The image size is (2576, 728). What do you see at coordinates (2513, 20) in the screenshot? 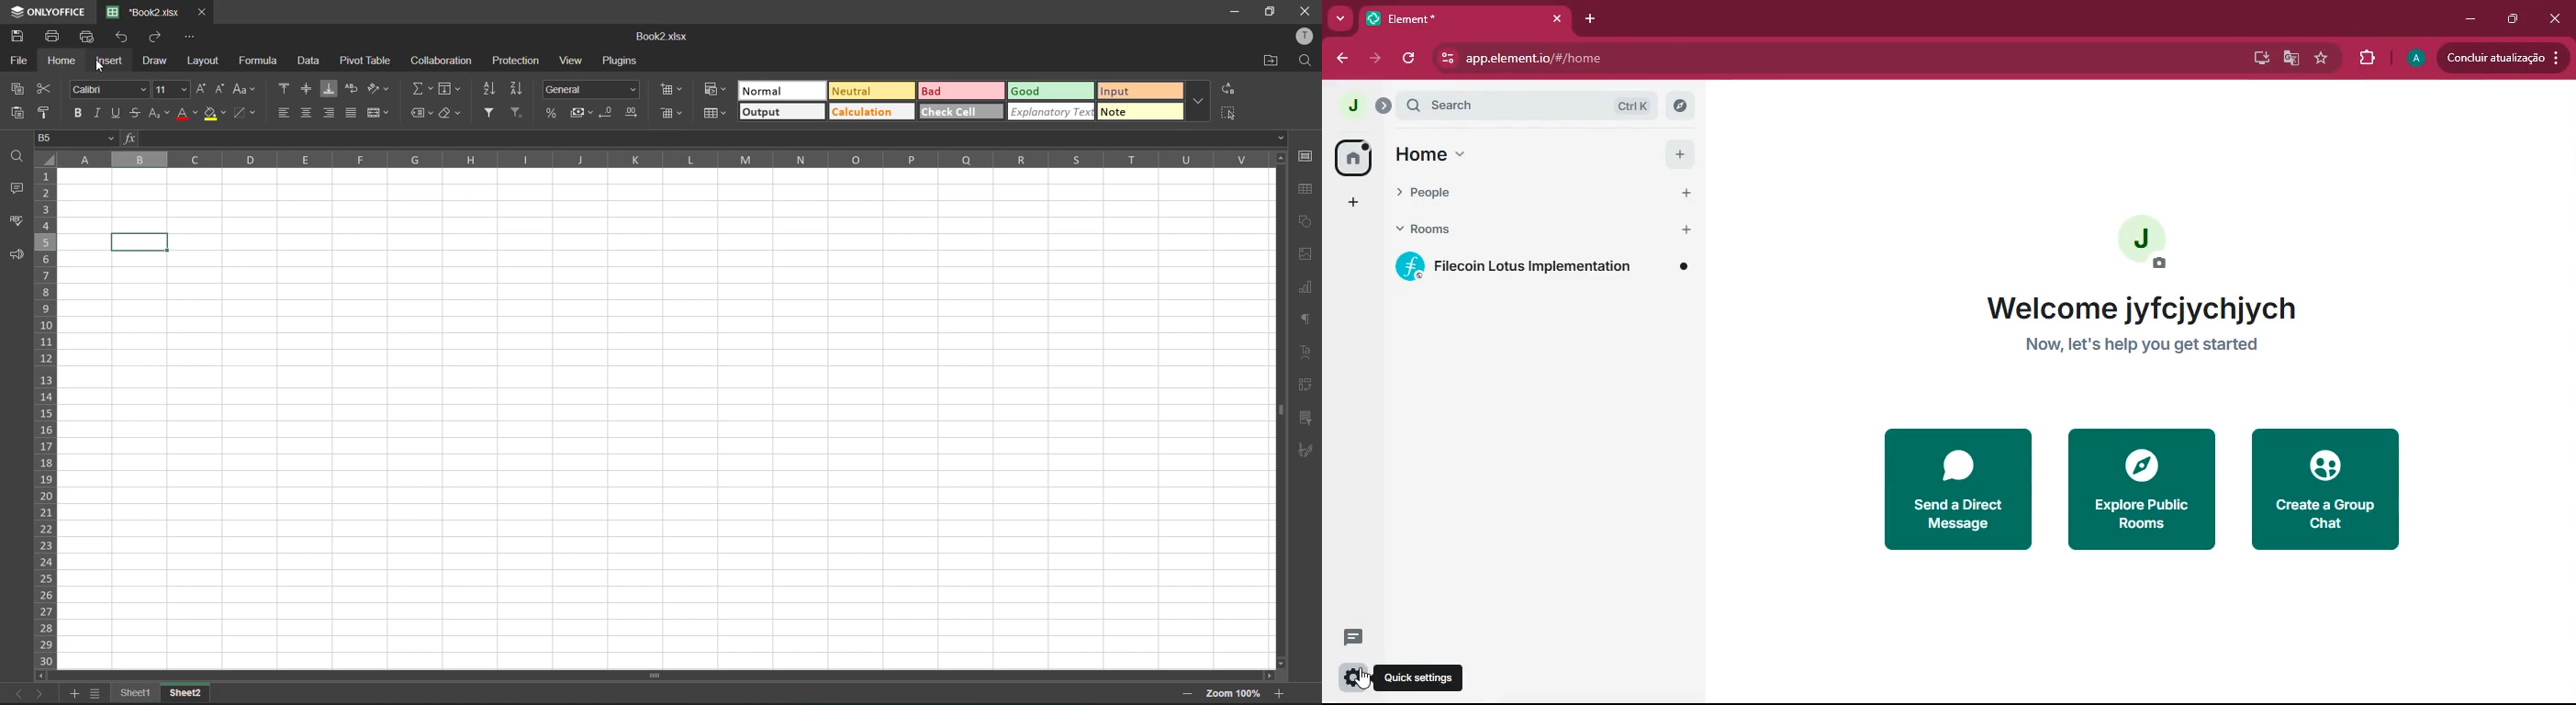
I see `maximize` at bounding box center [2513, 20].